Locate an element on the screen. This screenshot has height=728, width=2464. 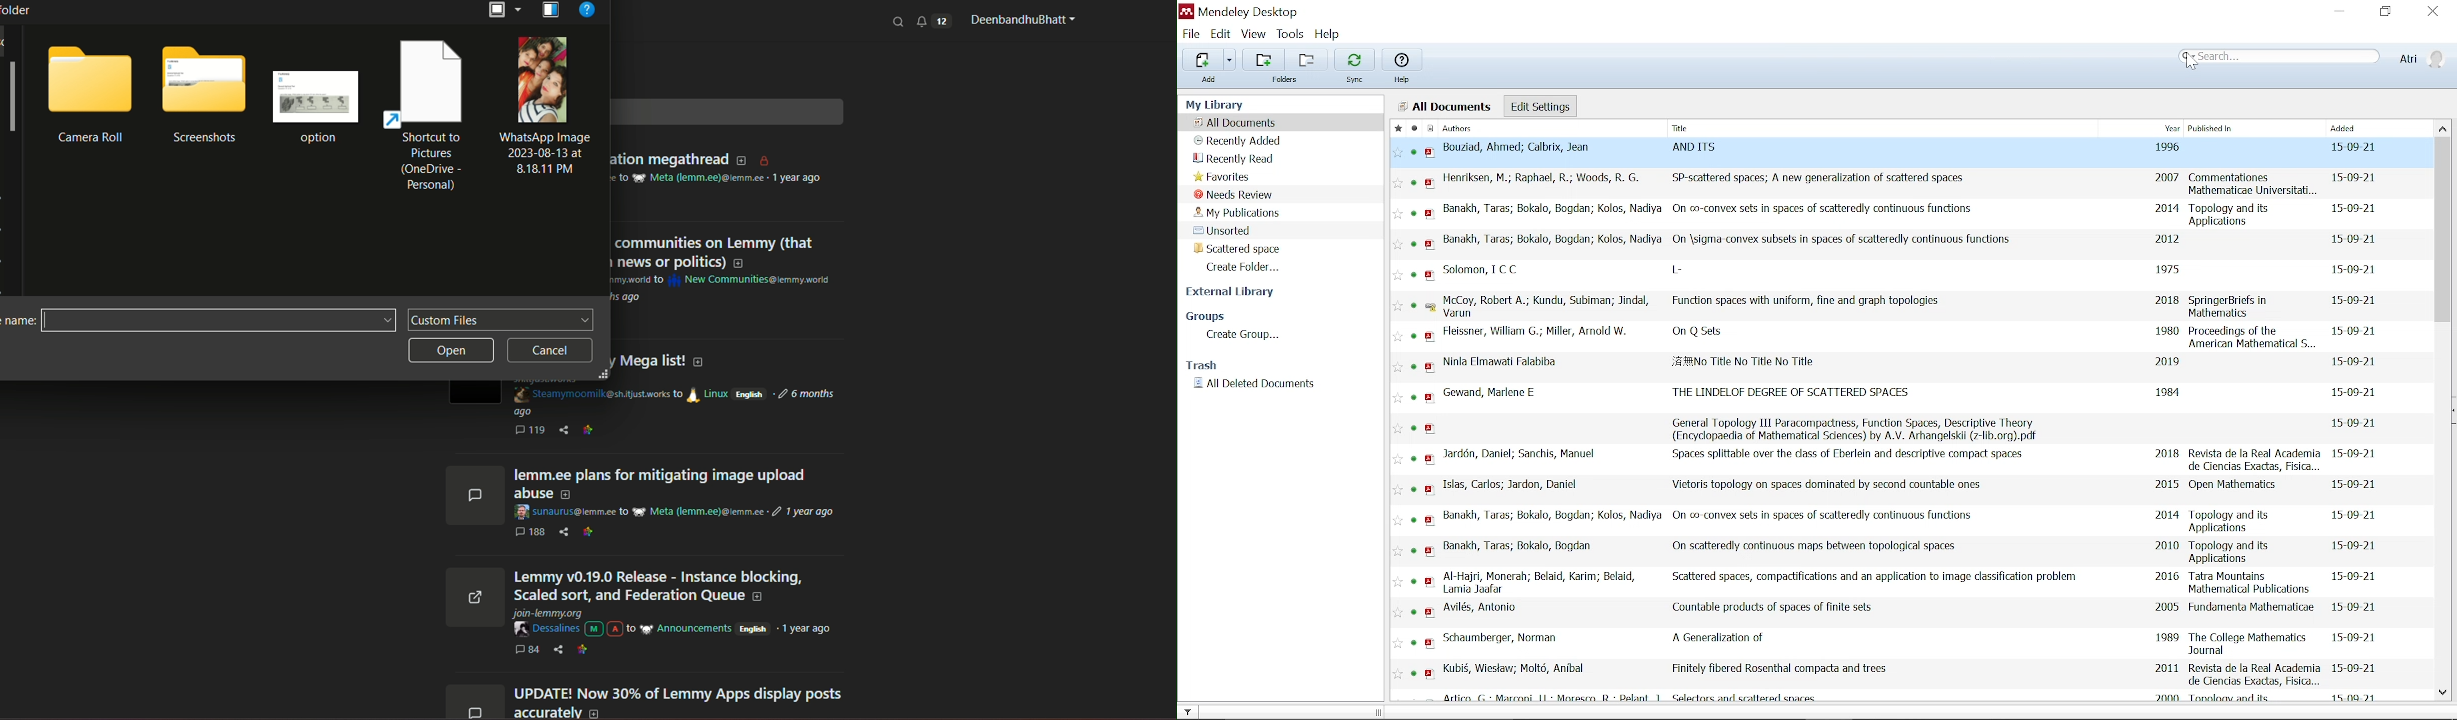
Help is located at coordinates (587, 11).